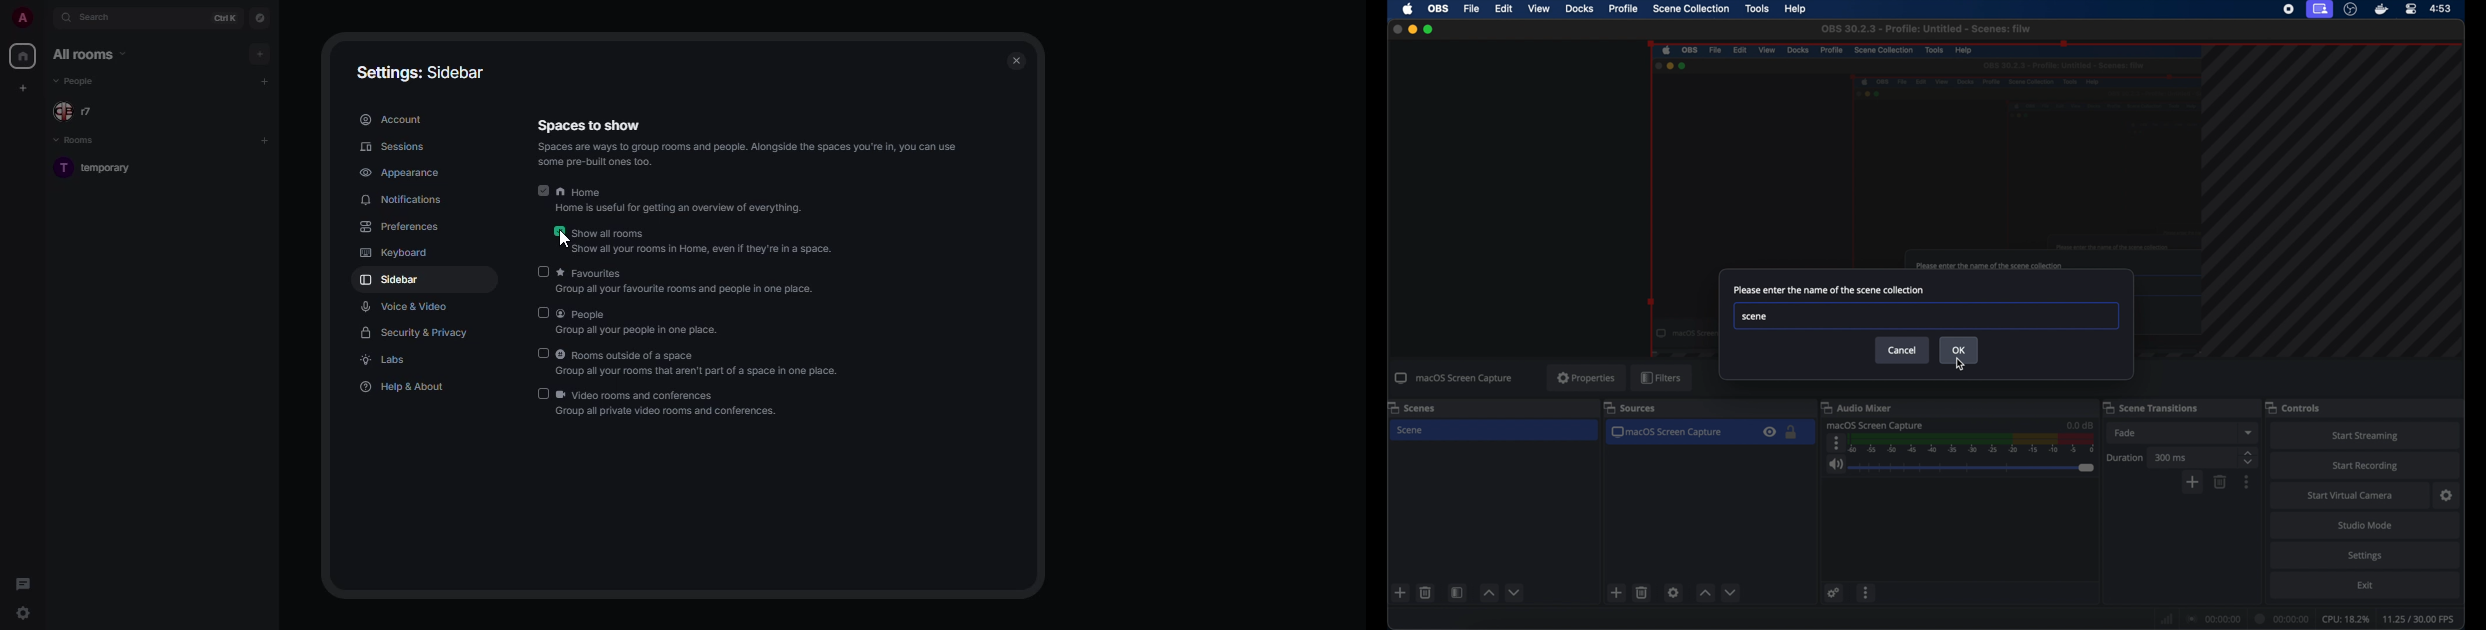 The width and height of the screenshot is (2492, 644). What do you see at coordinates (1833, 593) in the screenshot?
I see `settings` at bounding box center [1833, 593].